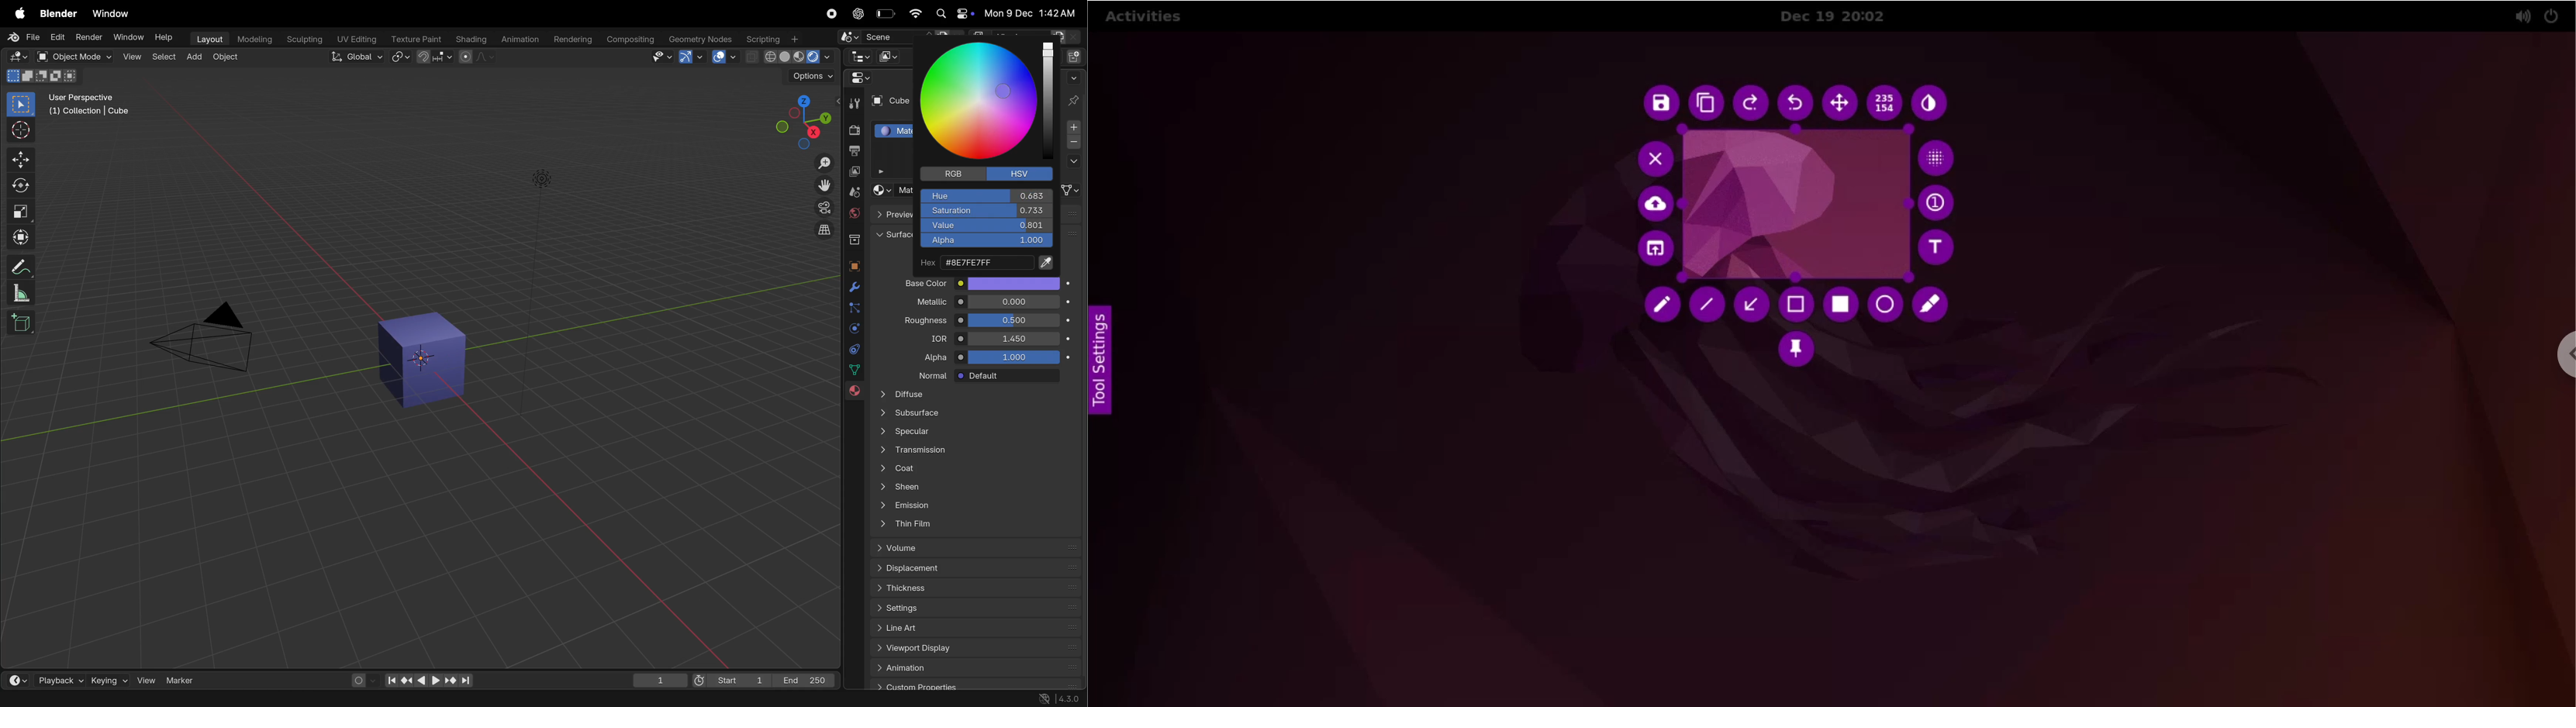  Describe the element at coordinates (726, 57) in the screenshot. I see `show overlays` at that location.